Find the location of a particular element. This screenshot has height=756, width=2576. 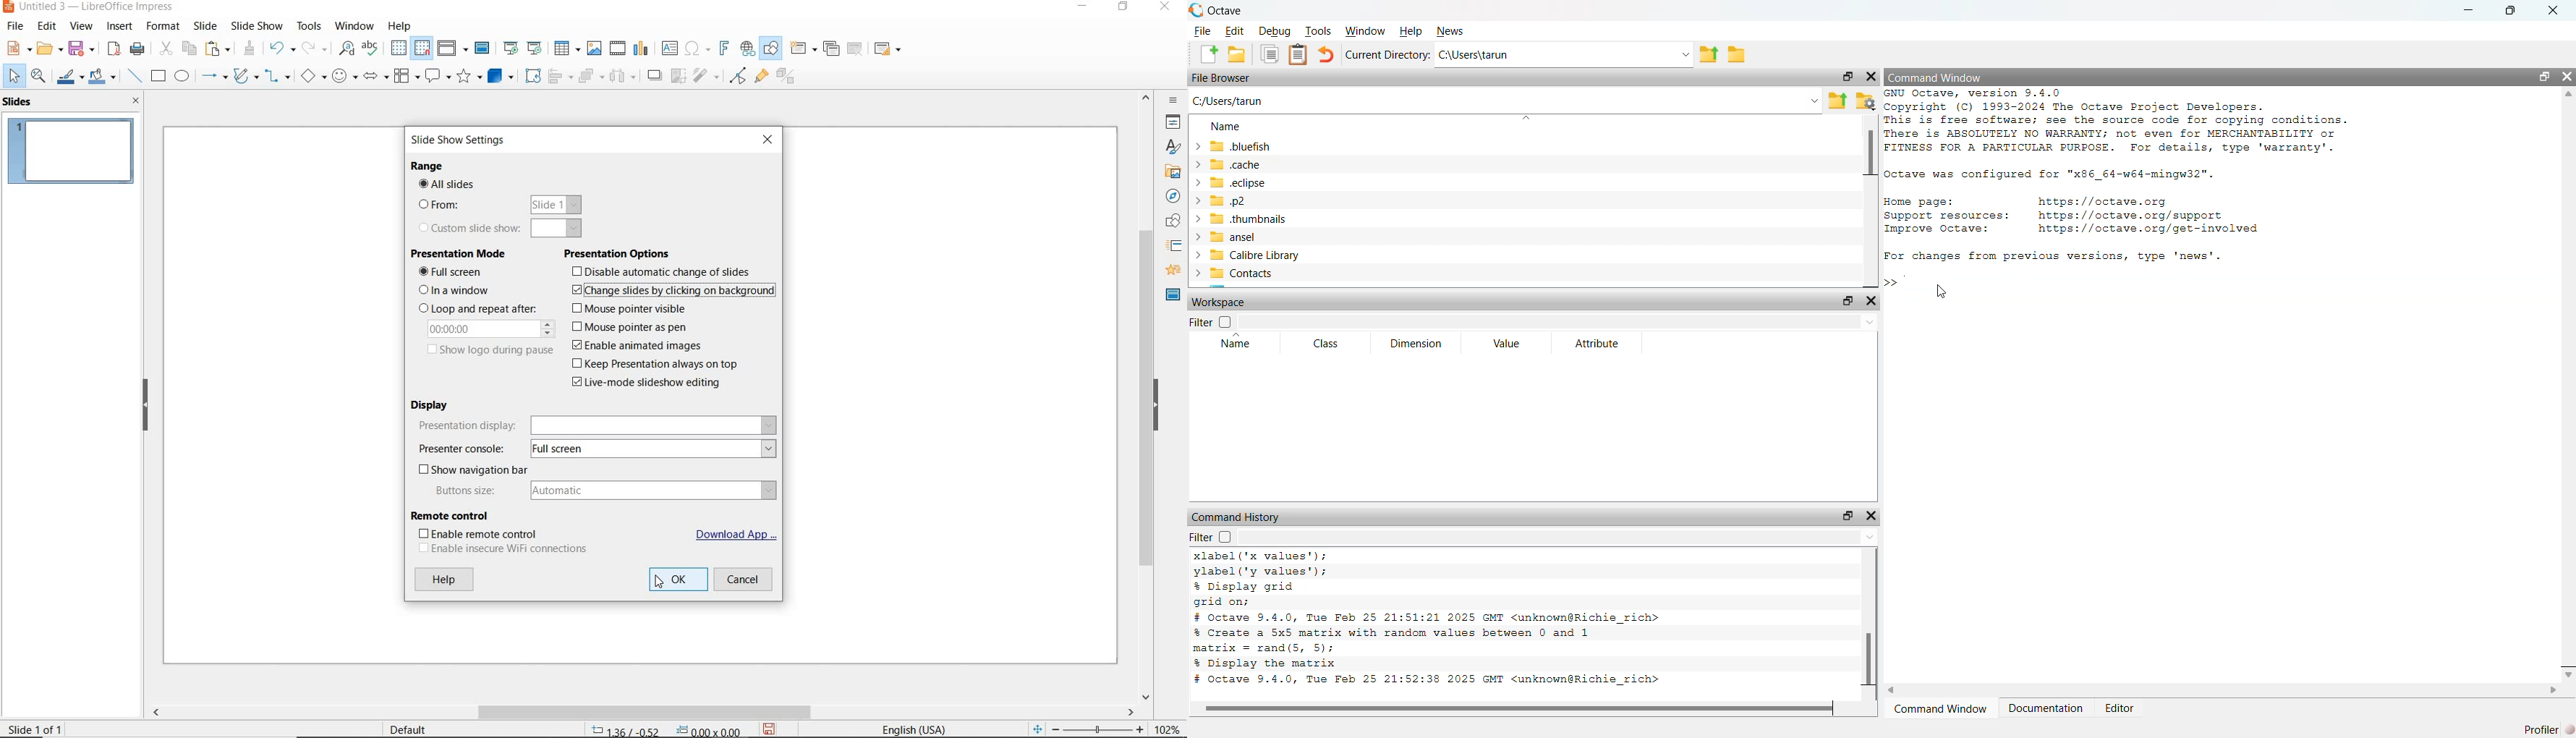

minimise is located at coordinates (2465, 9).